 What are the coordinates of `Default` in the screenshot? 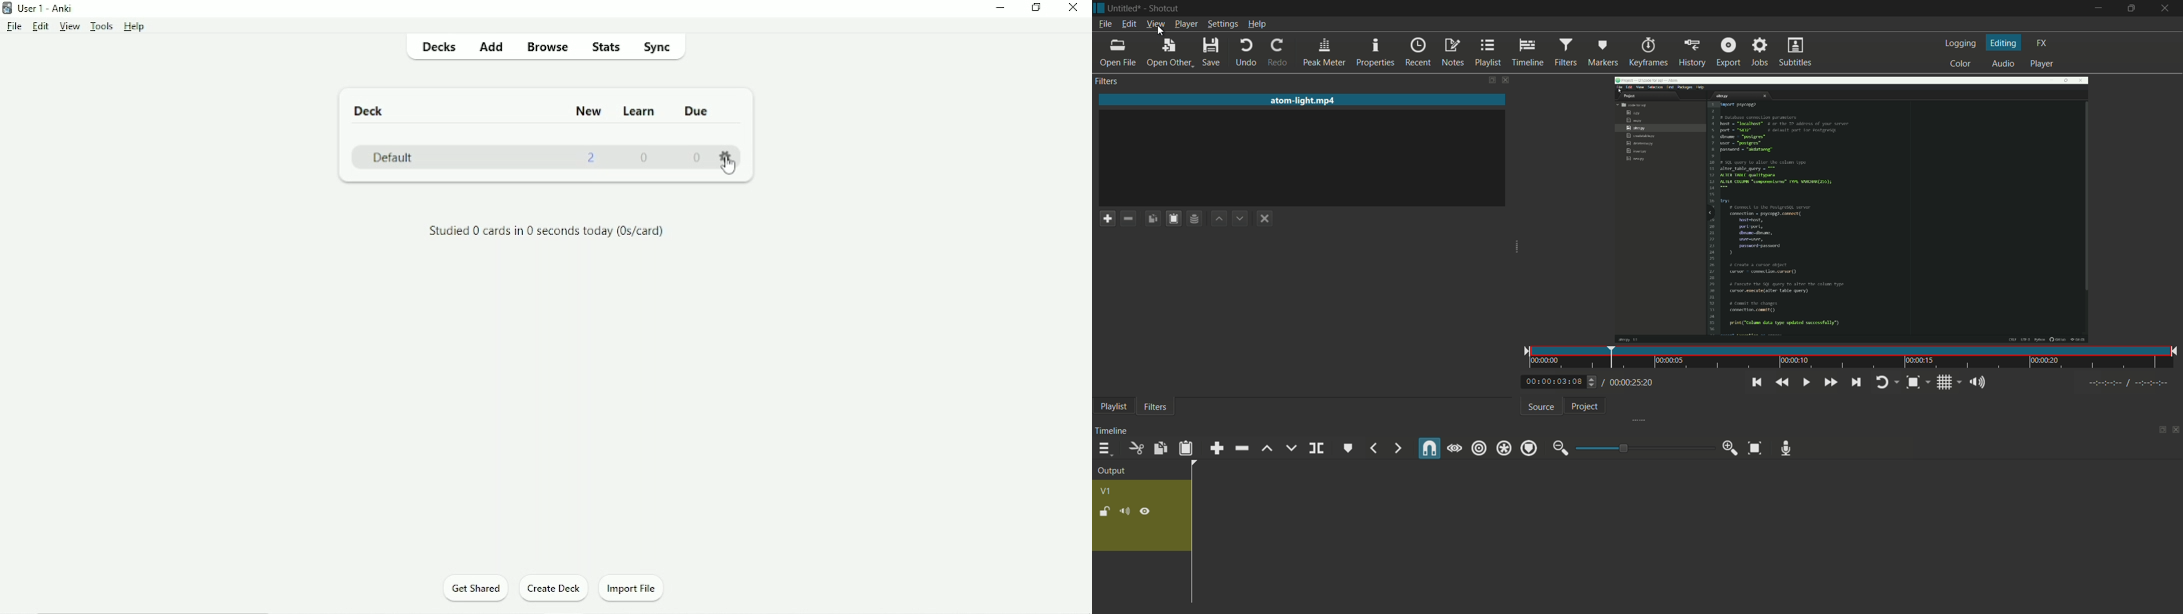 It's located at (392, 157).